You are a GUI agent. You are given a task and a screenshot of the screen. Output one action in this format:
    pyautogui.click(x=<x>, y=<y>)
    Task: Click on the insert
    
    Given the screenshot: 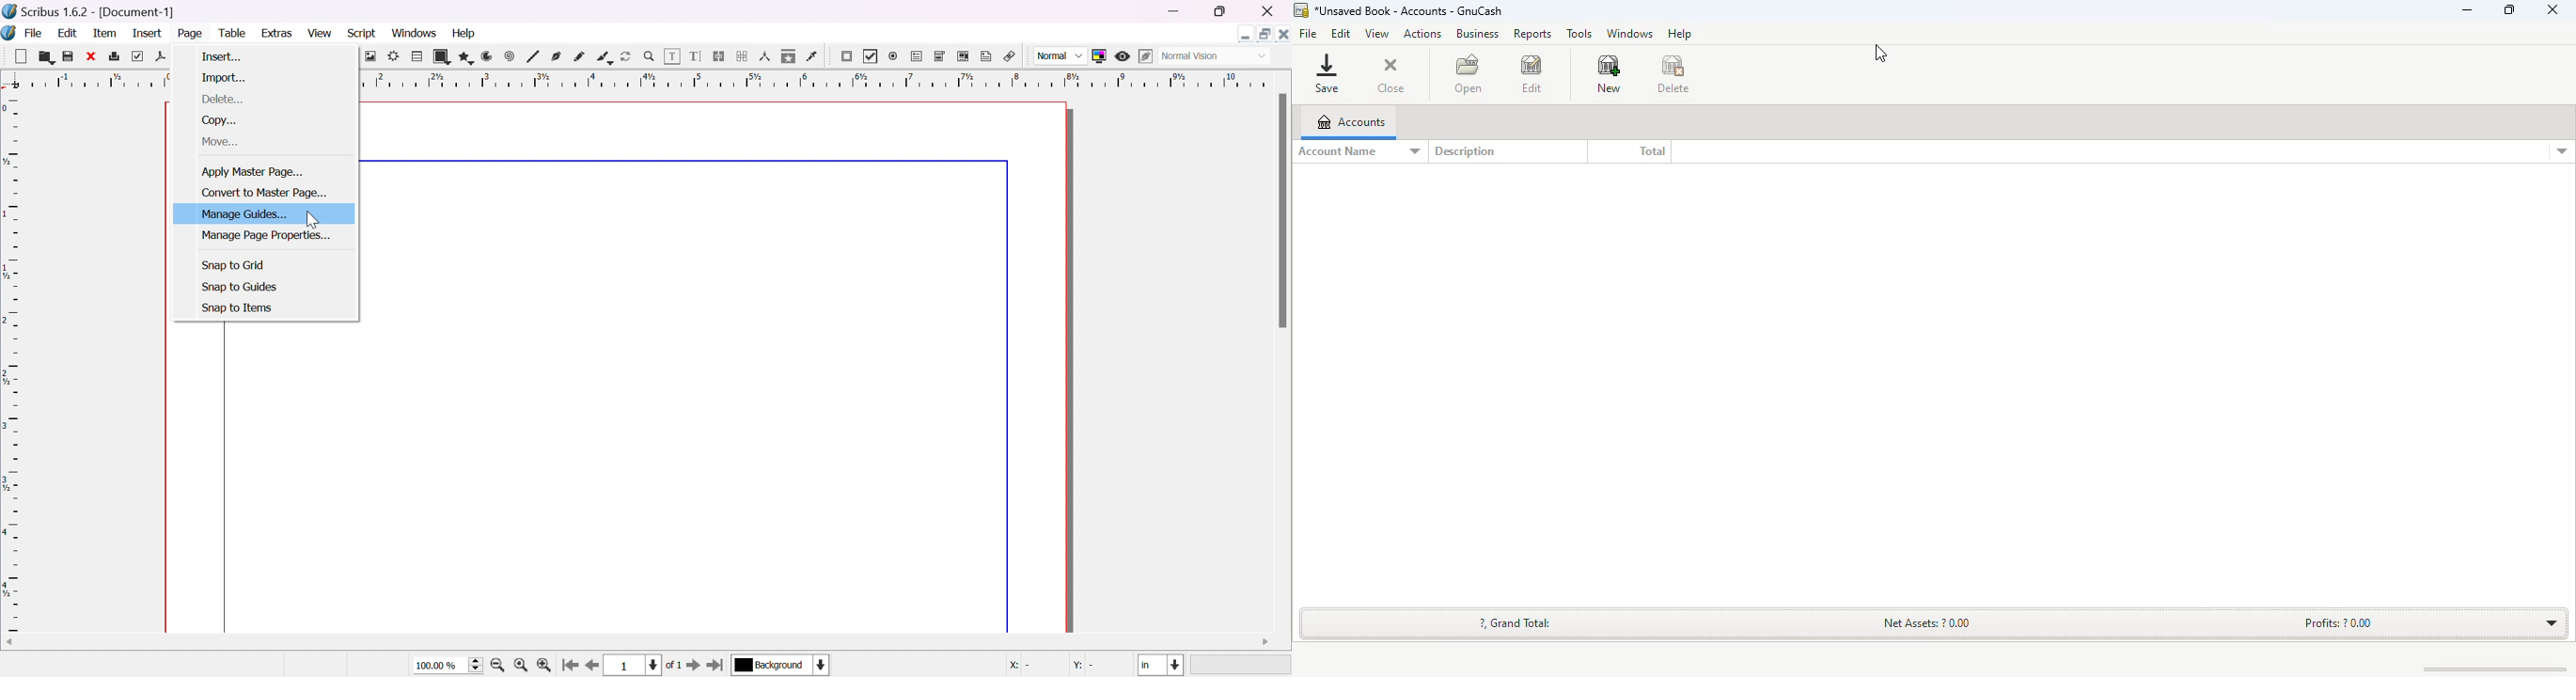 What is the action you would take?
    pyautogui.click(x=145, y=32)
    